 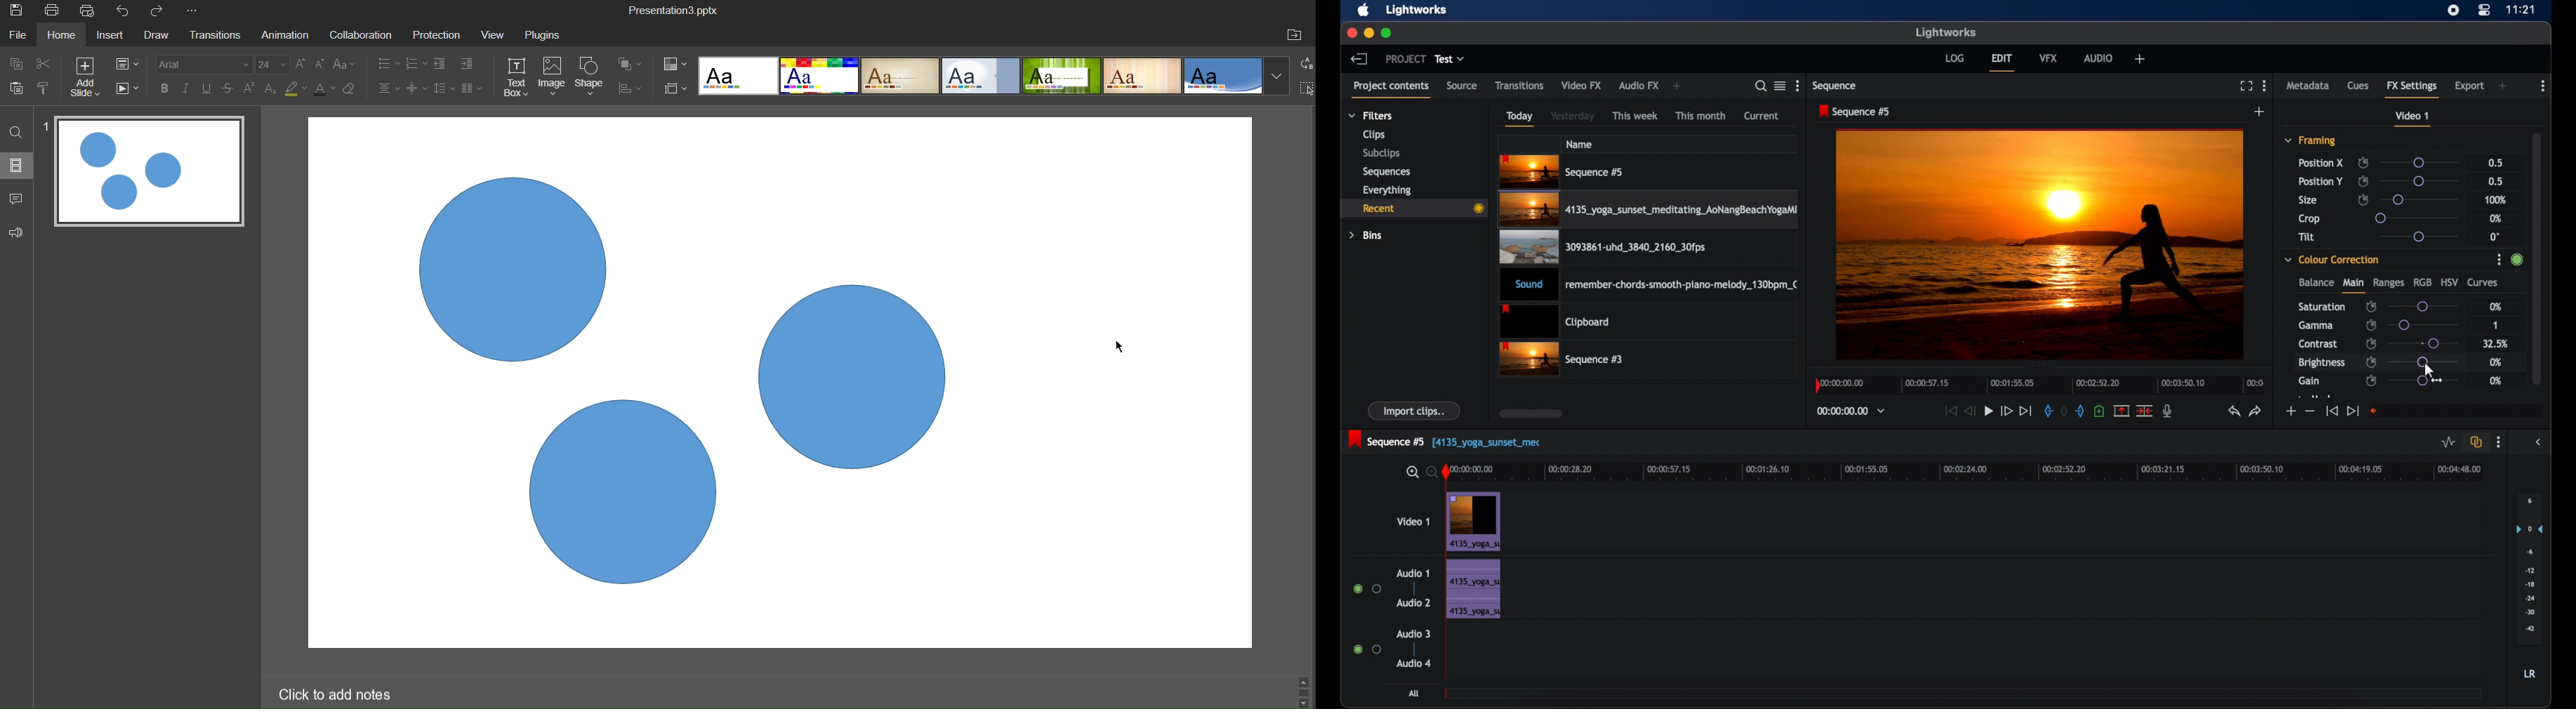 I want to click on Text Color, so click(x=324, y=91).